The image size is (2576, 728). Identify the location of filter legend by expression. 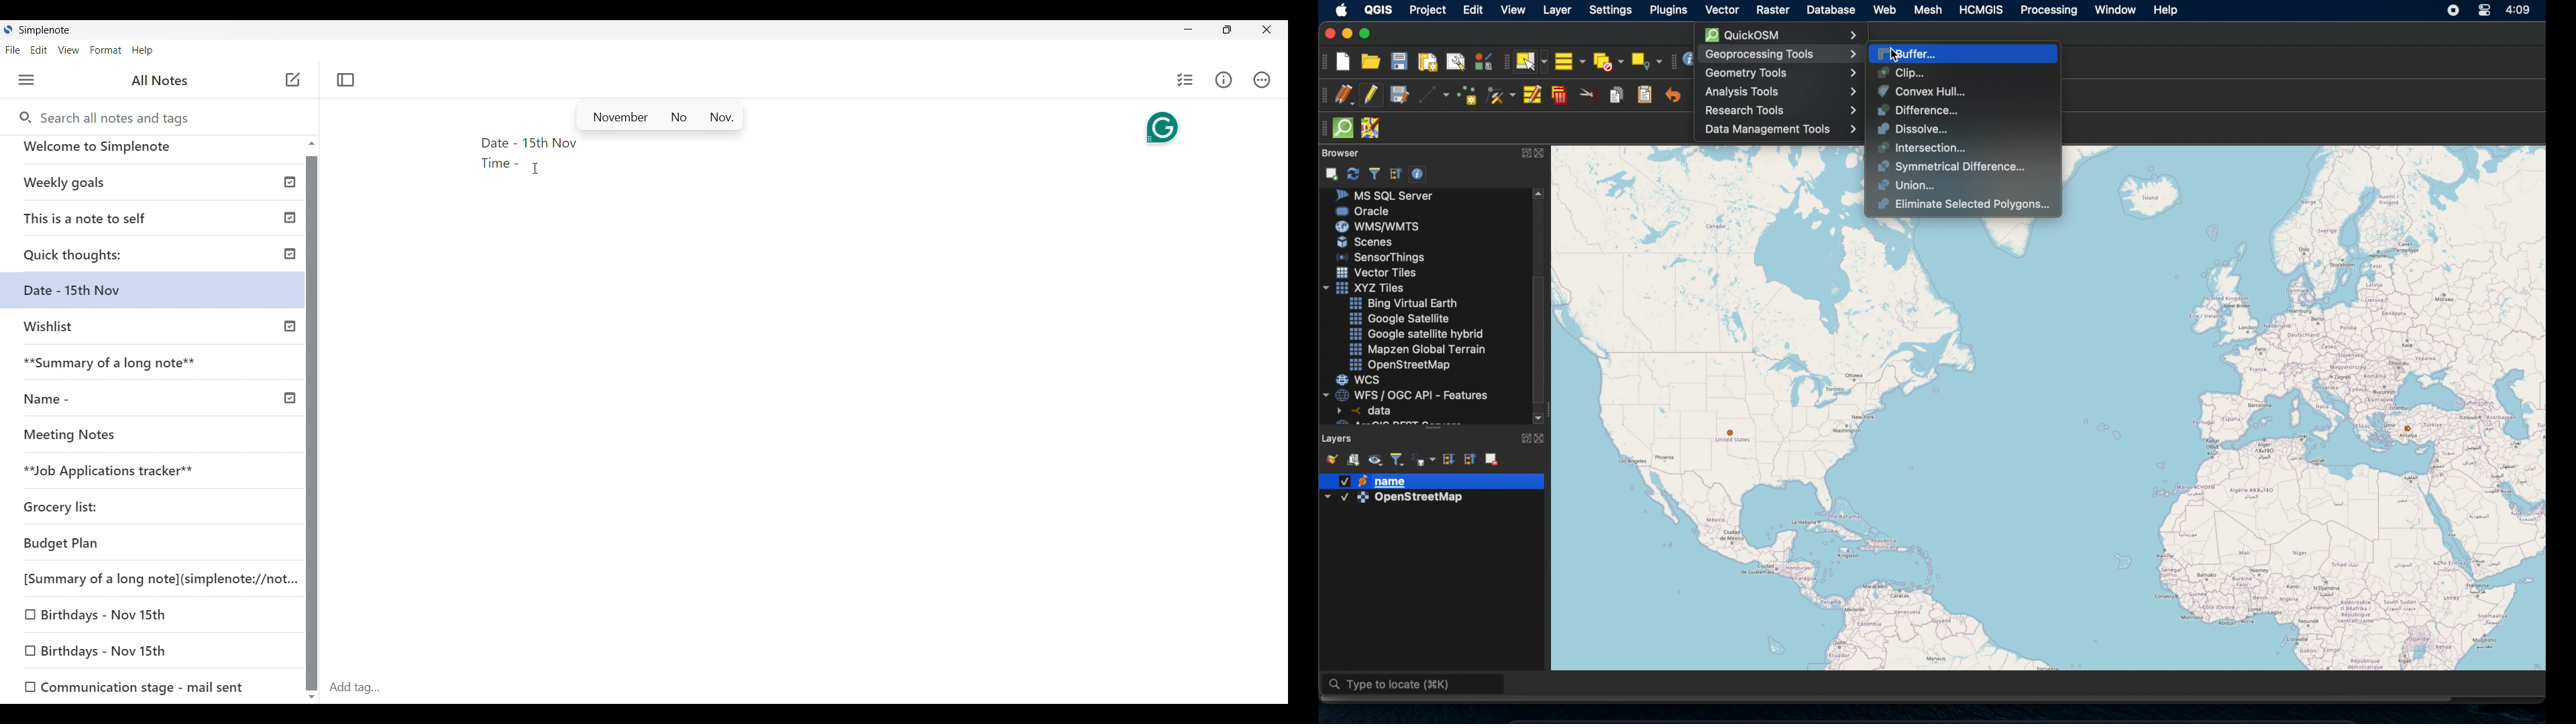
(1424, 459).